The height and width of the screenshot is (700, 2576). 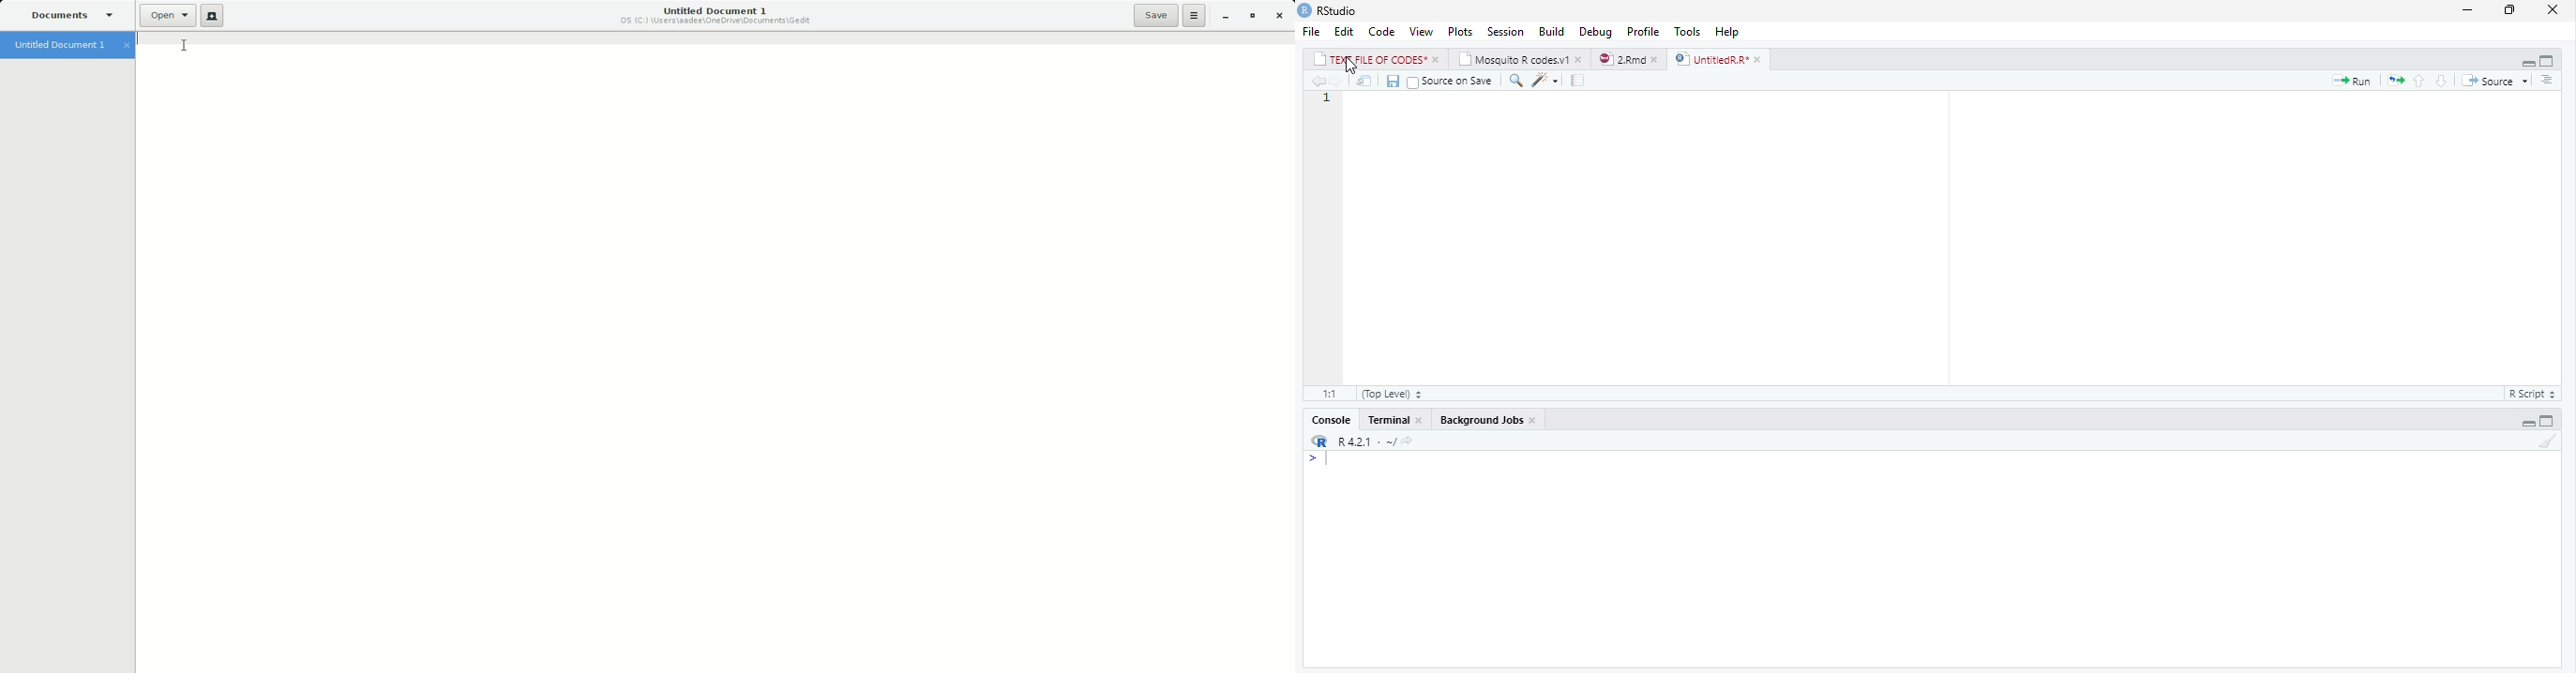 I want to click on Console, so click(x=1393, y=420).